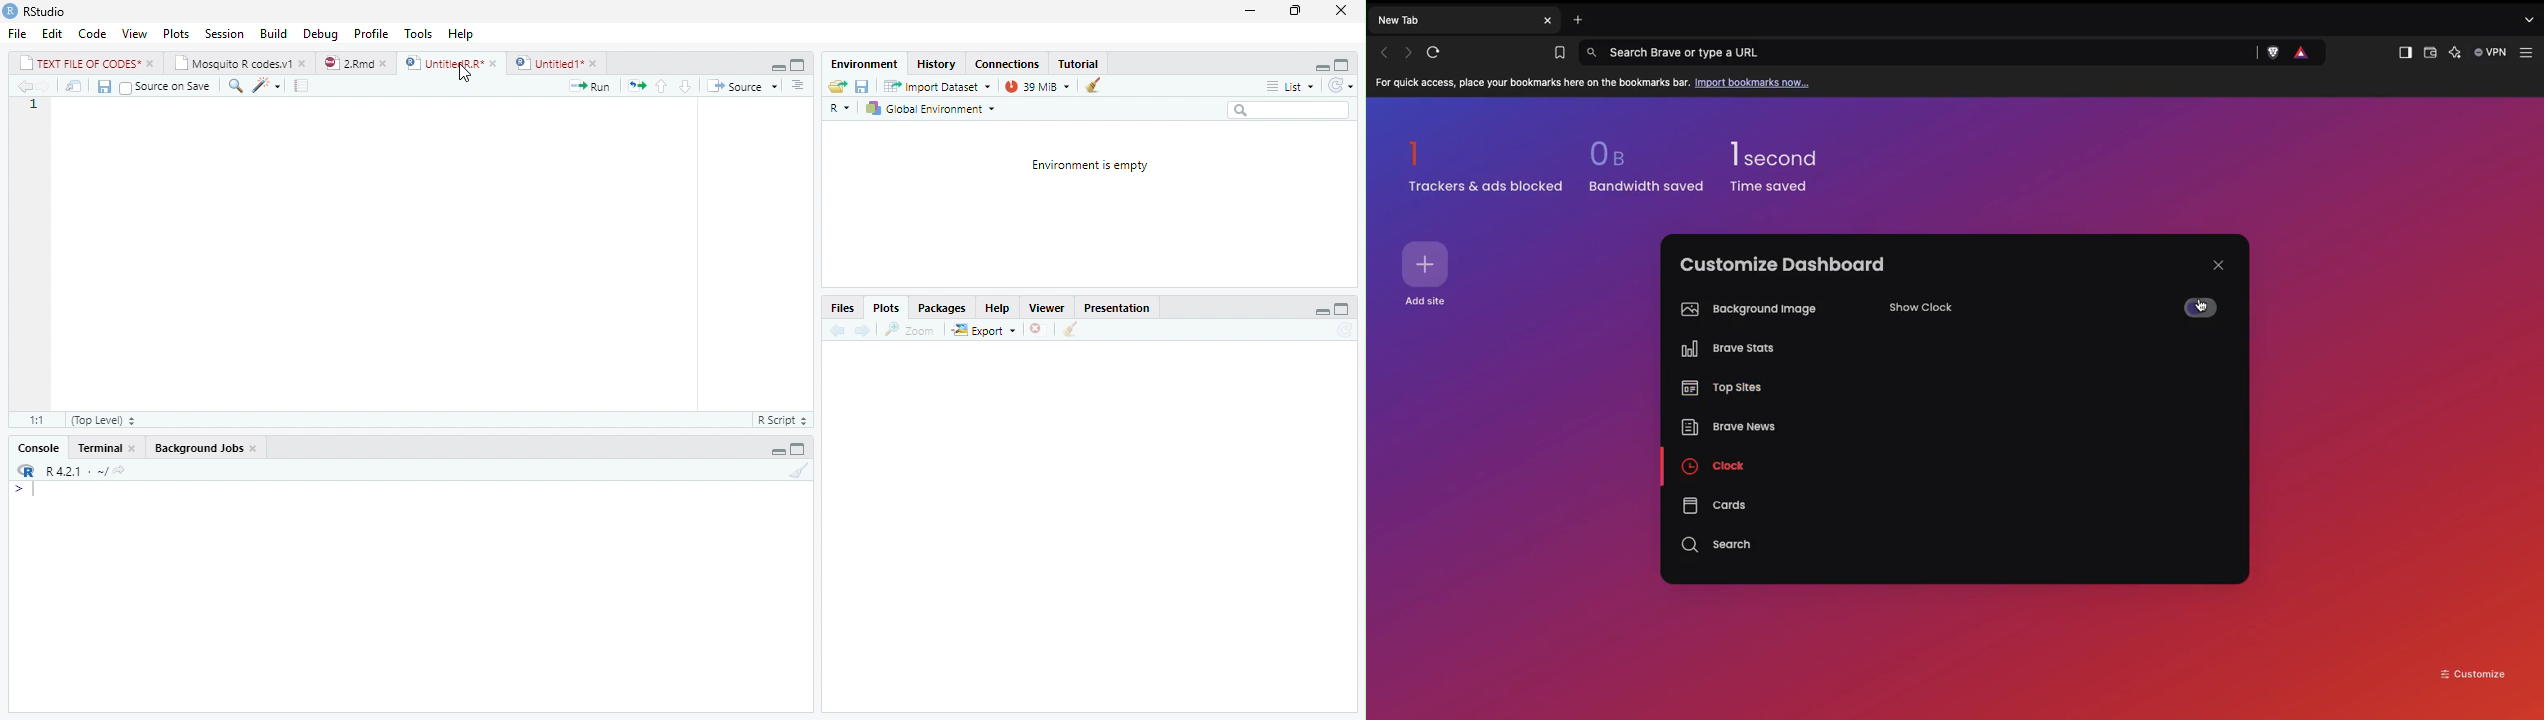 The width and height of the screenshot is (2548, 728). What do you see at coordinates (1289, 85) in the screenshot?
I see `List` at bounding box center [1289, 85].